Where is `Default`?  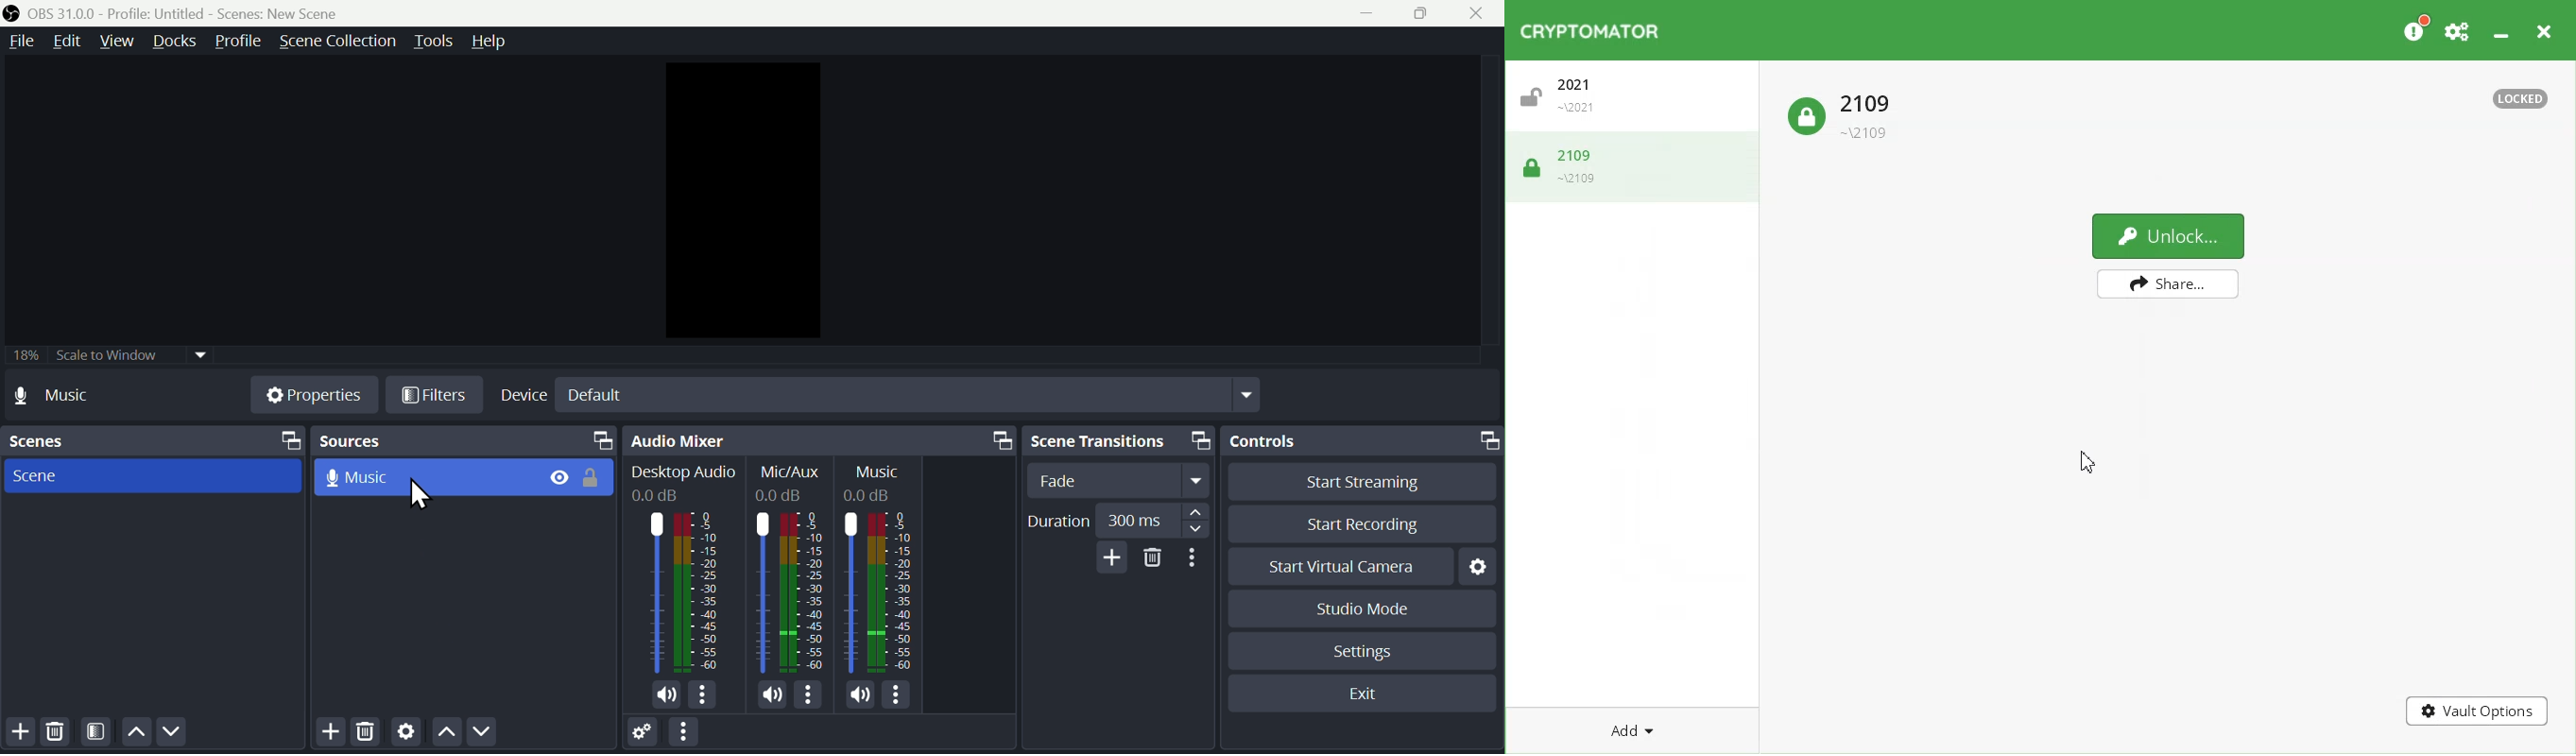 Default is located at coordinates (597, 395).